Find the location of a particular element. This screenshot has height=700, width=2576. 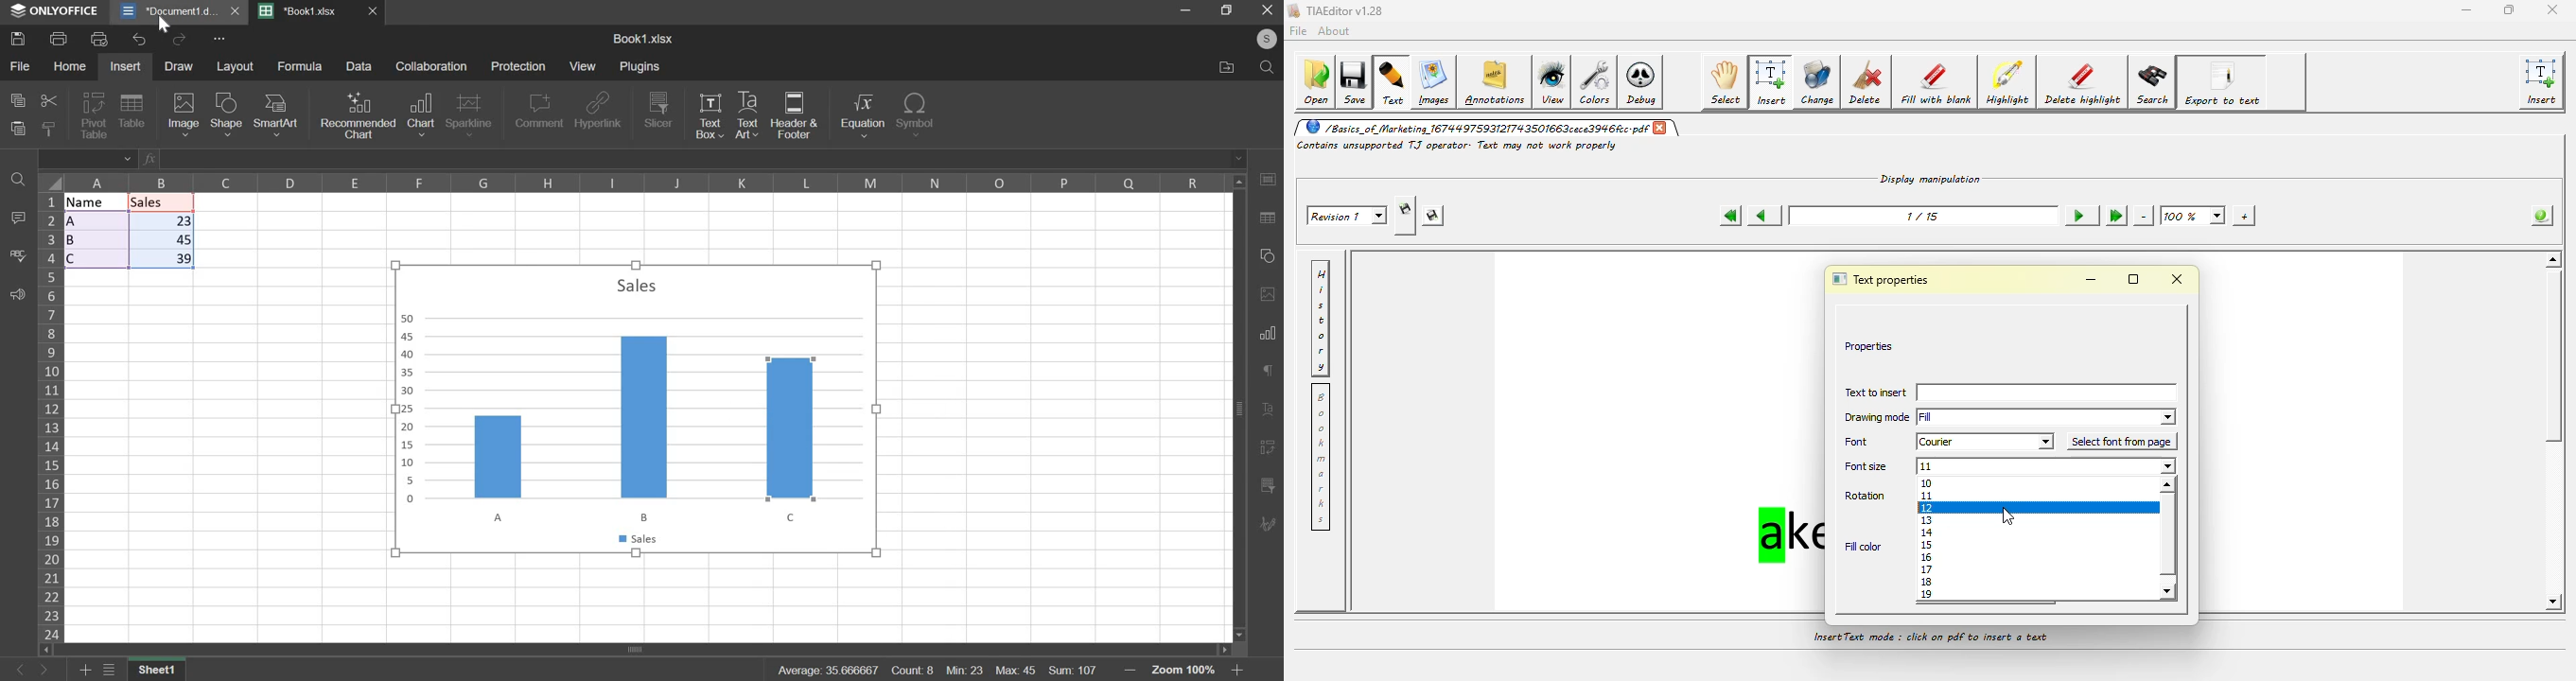

paste is located at coordinates (19, 128).